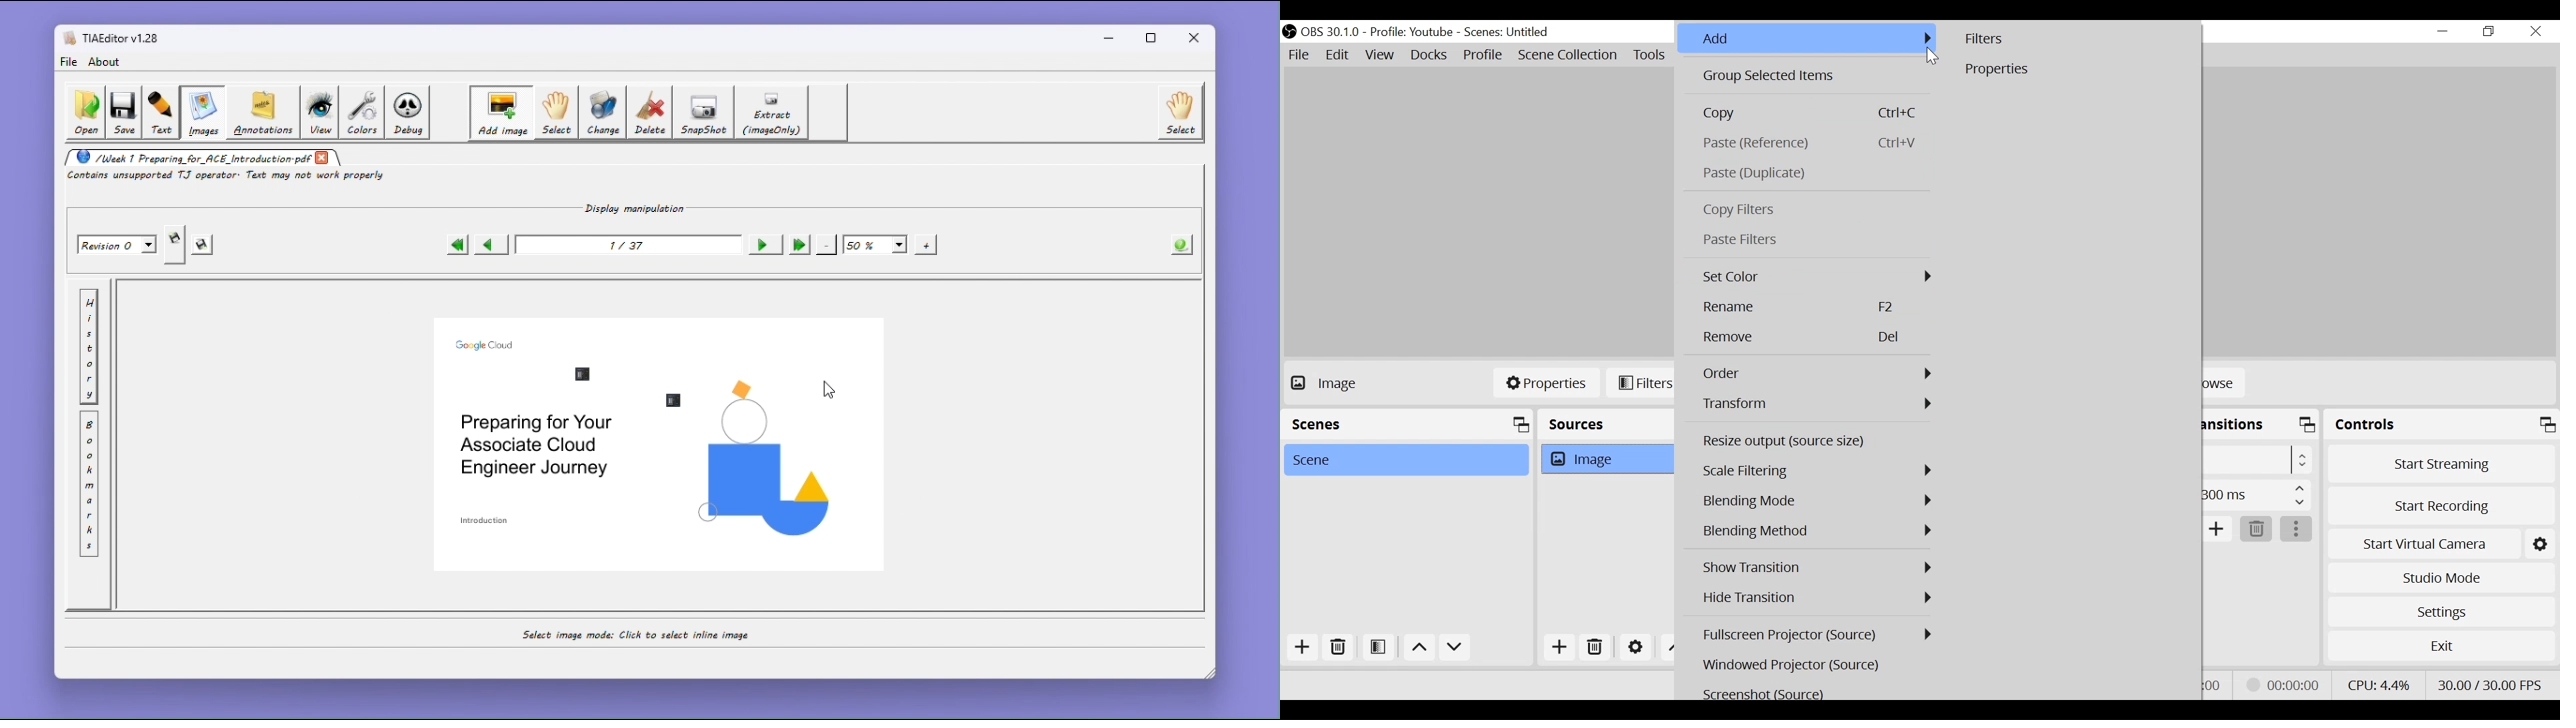 Image resolution: width=2576 pixels, height=728 pixels. Describe the element at coordinates (1819, 691) in the screenshot. I see `Screenshot (Source)` at that location.